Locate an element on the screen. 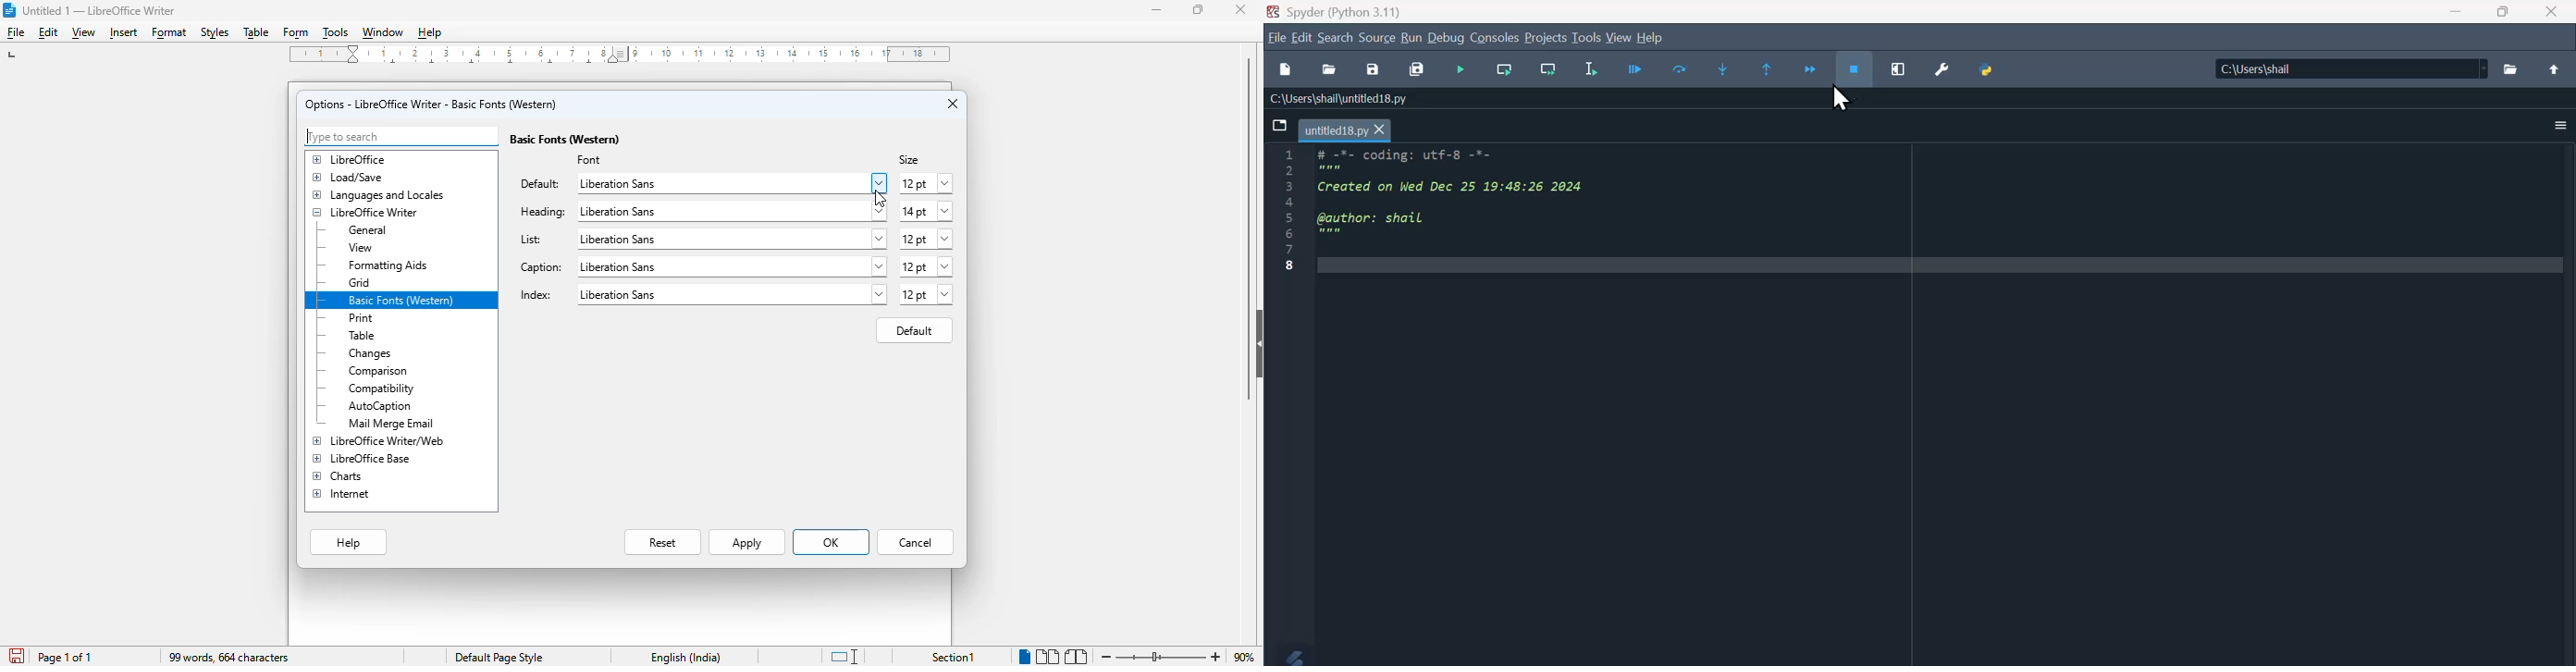 This screenshot has width=2576, height=672. center tab is located at coordinates (392, 65).